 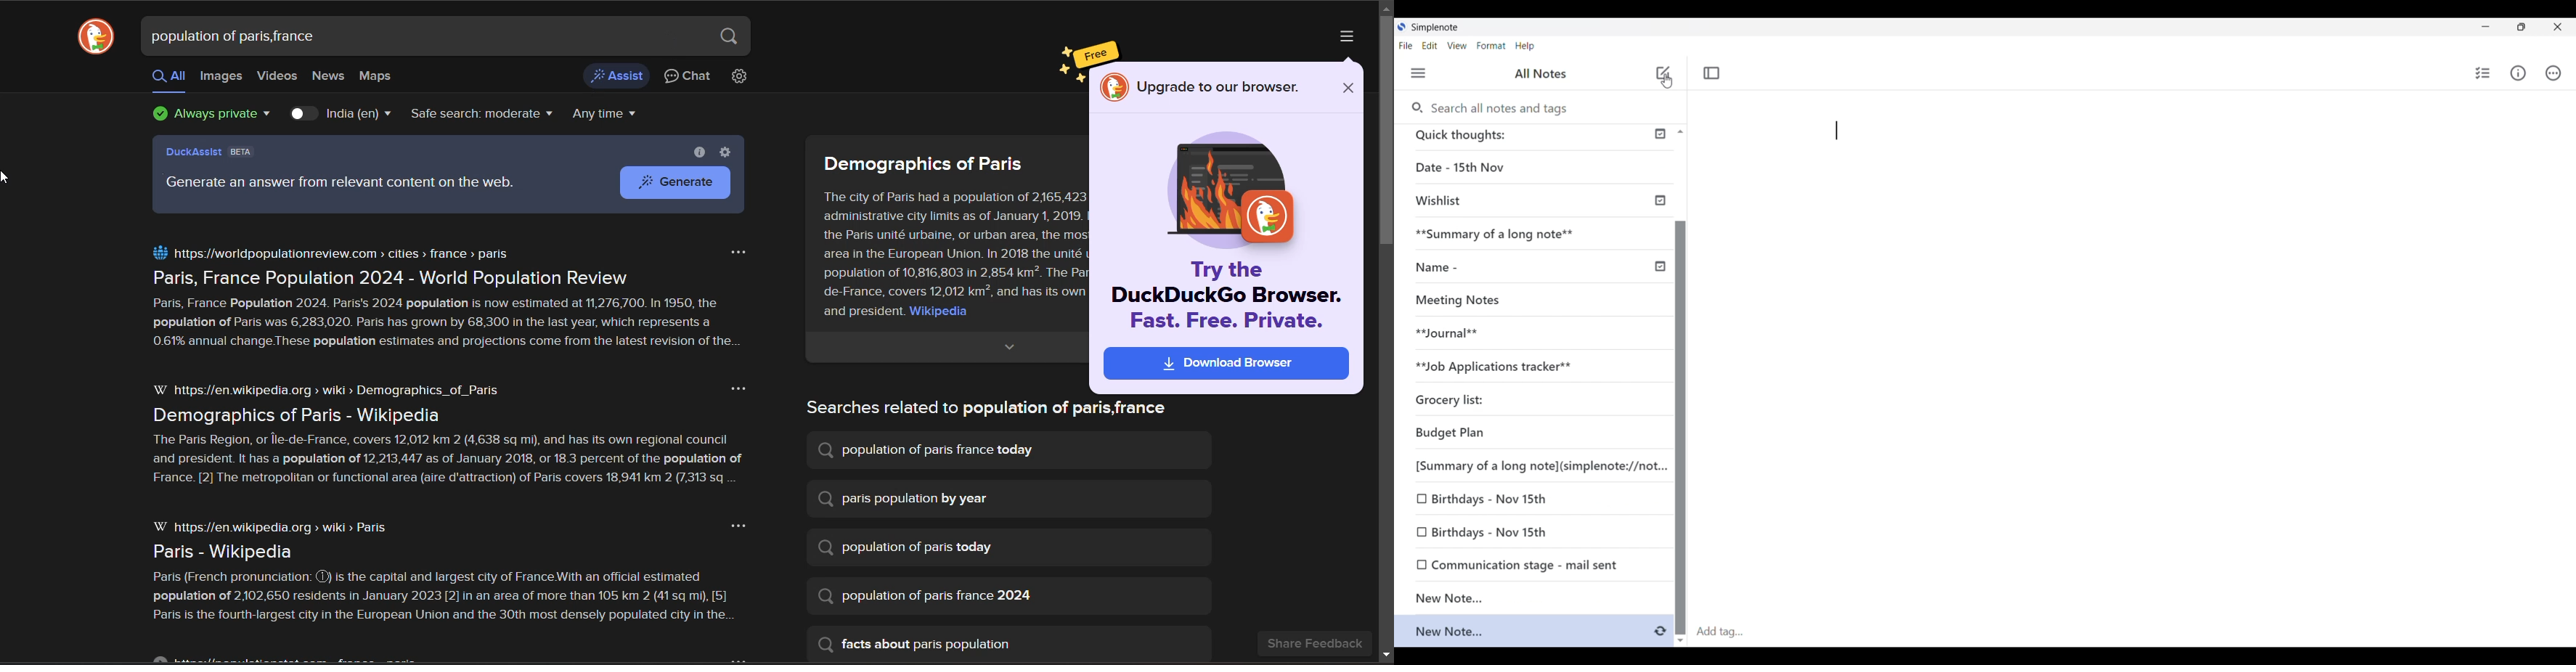 I want to click on Indicates saving, so click(x=1661, y=631).